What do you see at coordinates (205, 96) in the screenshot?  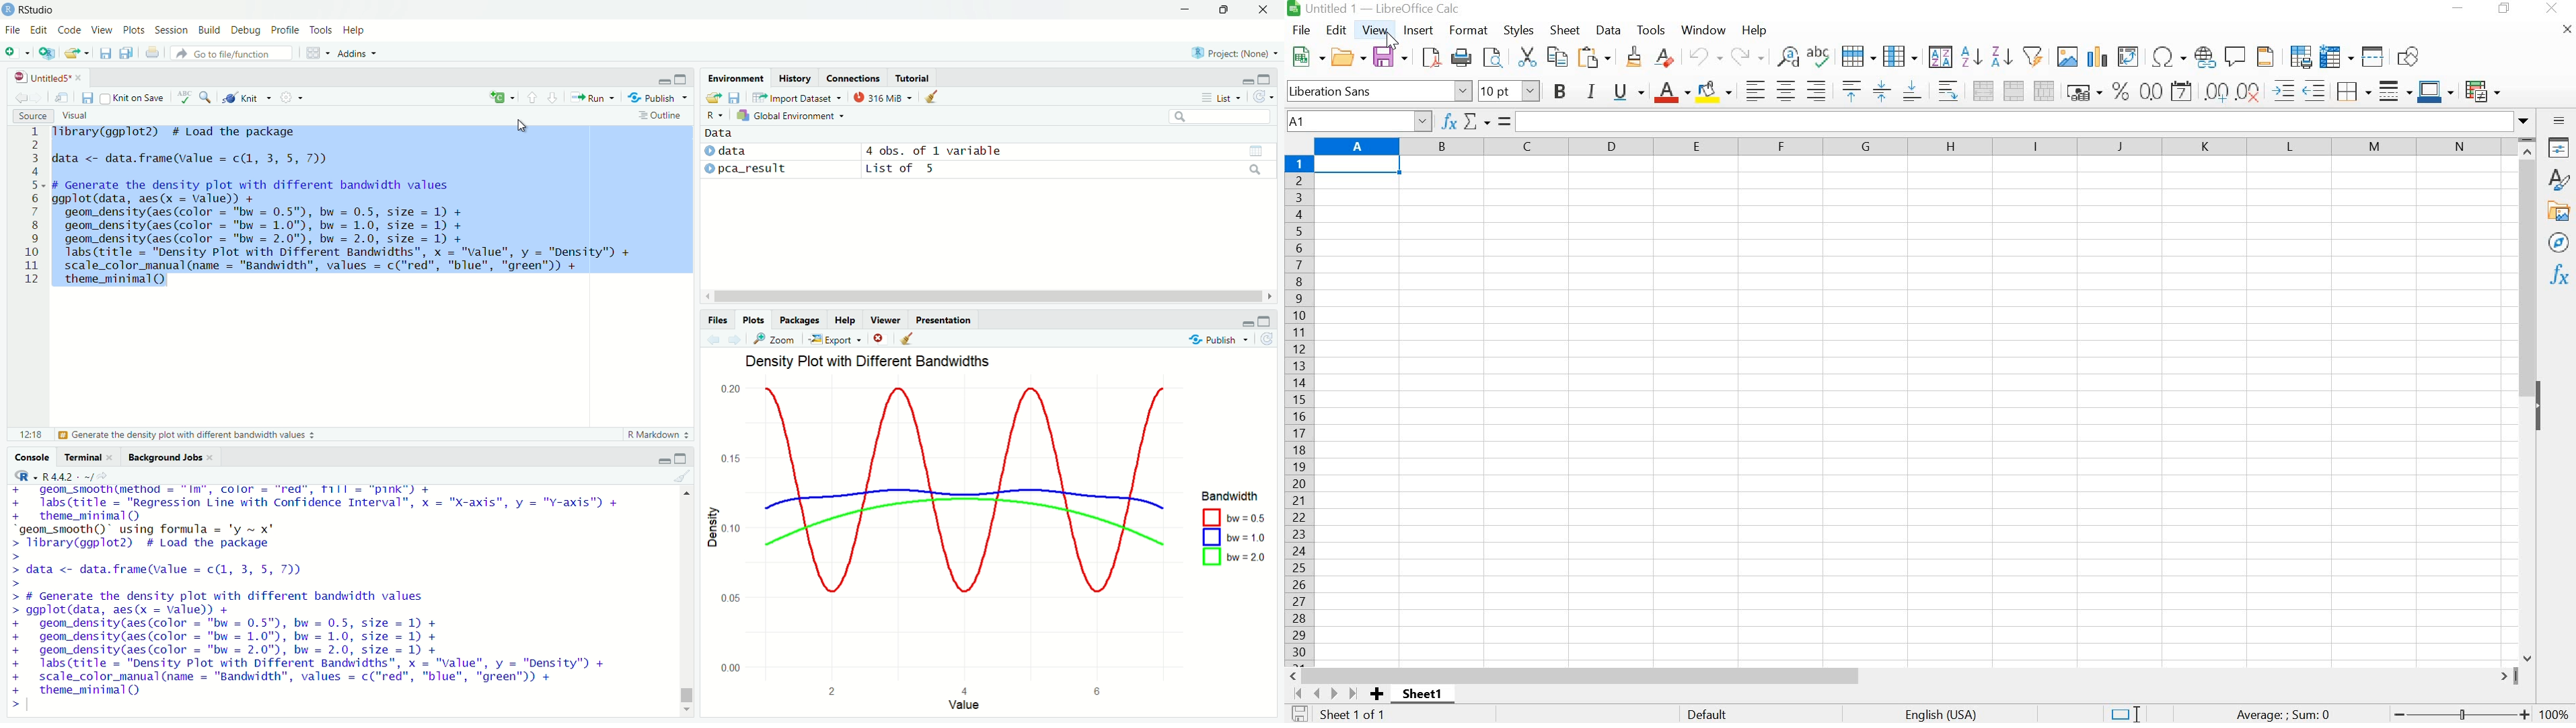 I see `Find/Replace` at bounding box center [205, 96].